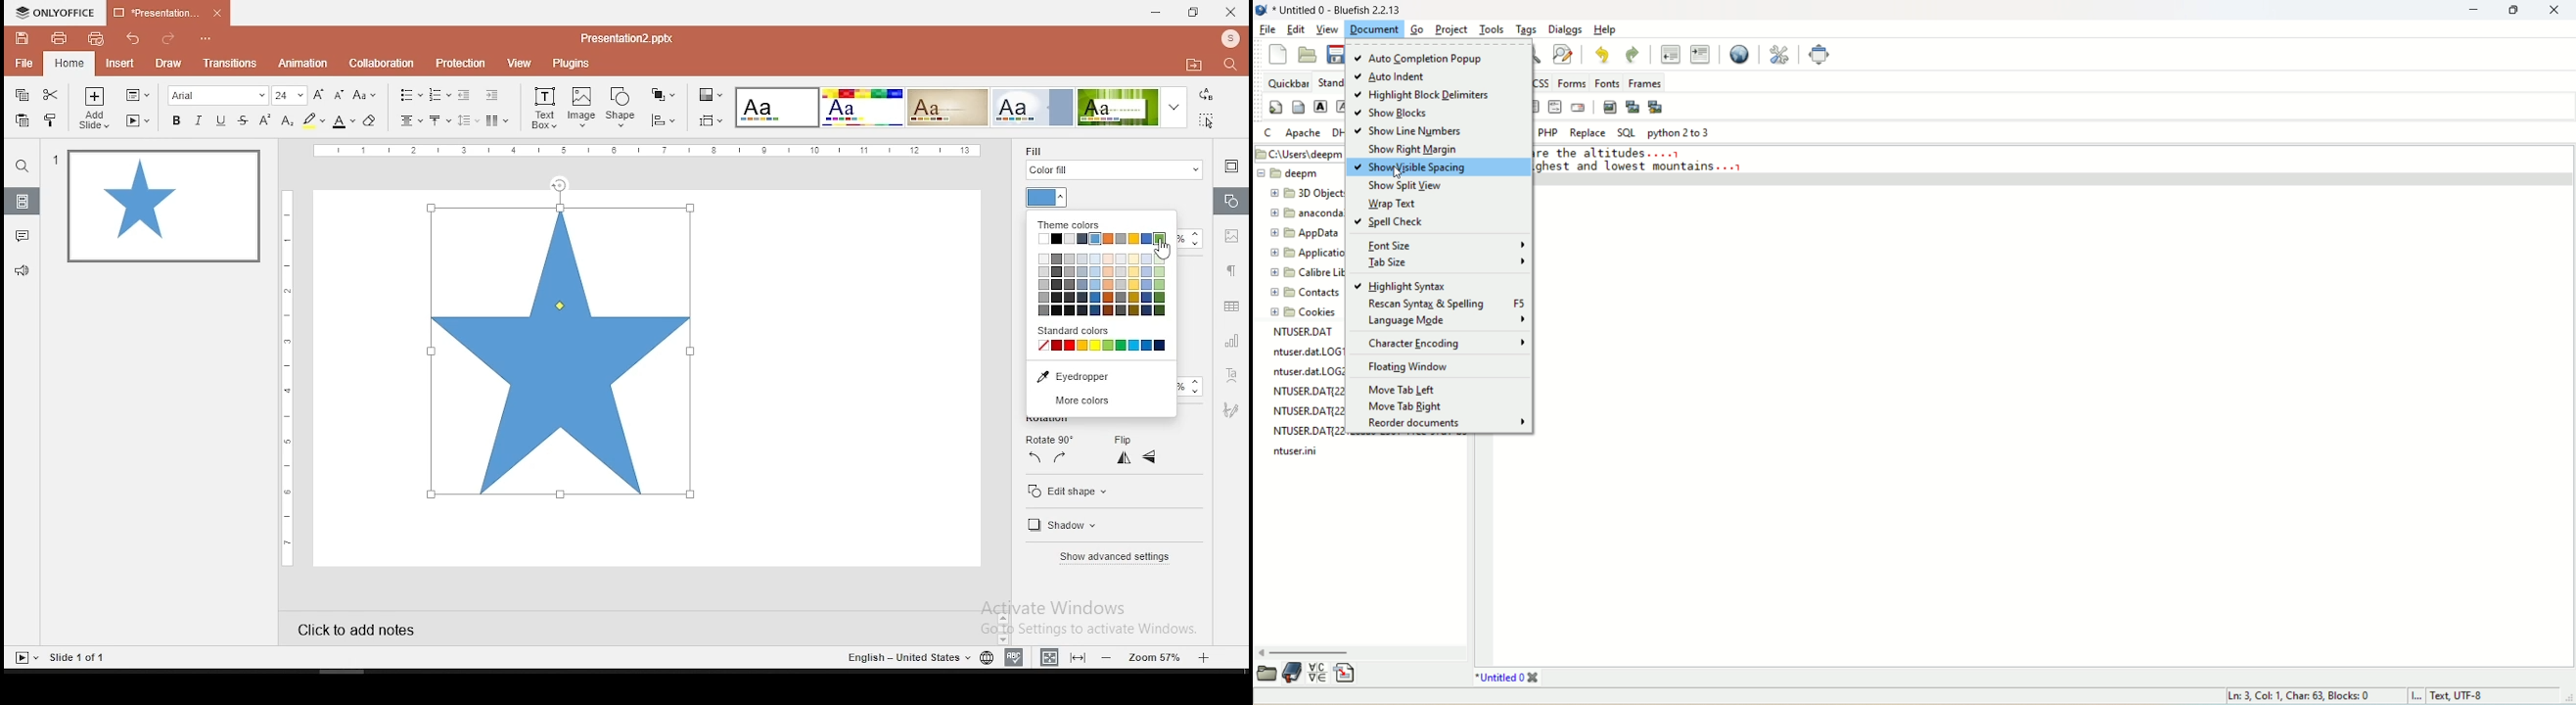  What do you see at coordinates (1111, 164) in the screenshot?
I see `fill` at bounding box center [1111, 164].